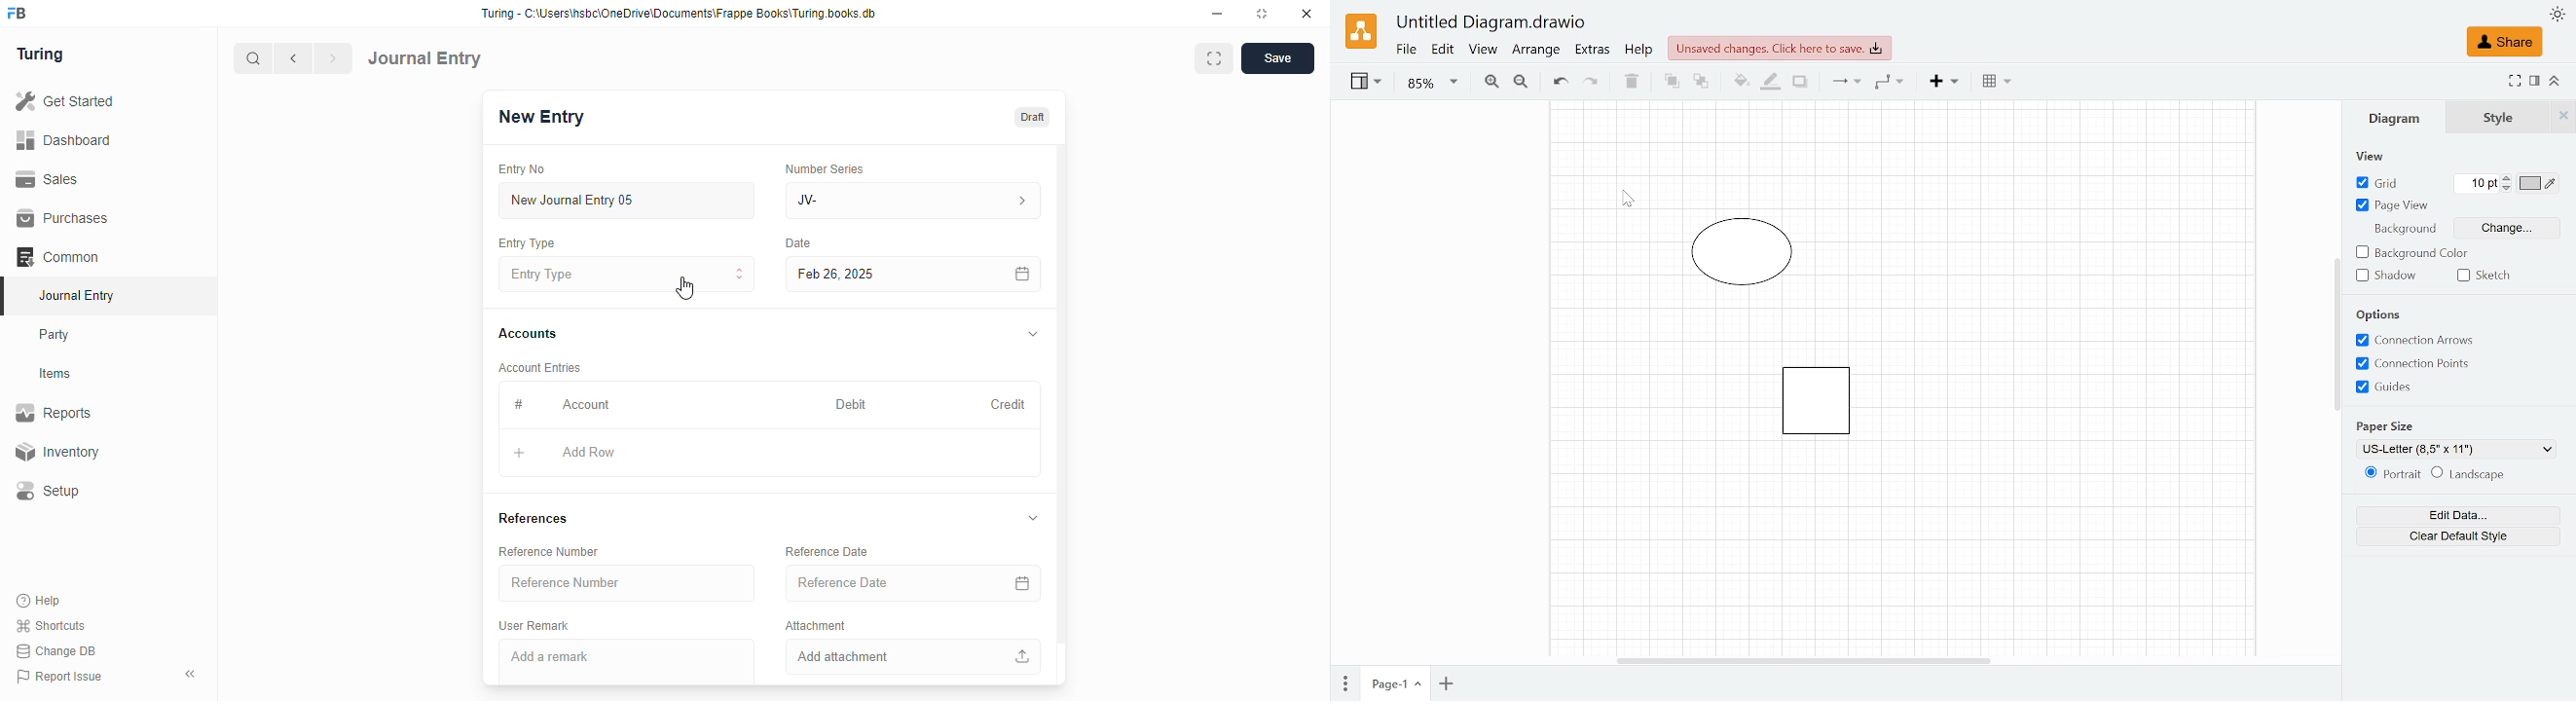 This screenshot has width=2576, height=728. Describe the element at coordinates (1812, 404) in the screenshot. I see `rectangle shape` at that location.